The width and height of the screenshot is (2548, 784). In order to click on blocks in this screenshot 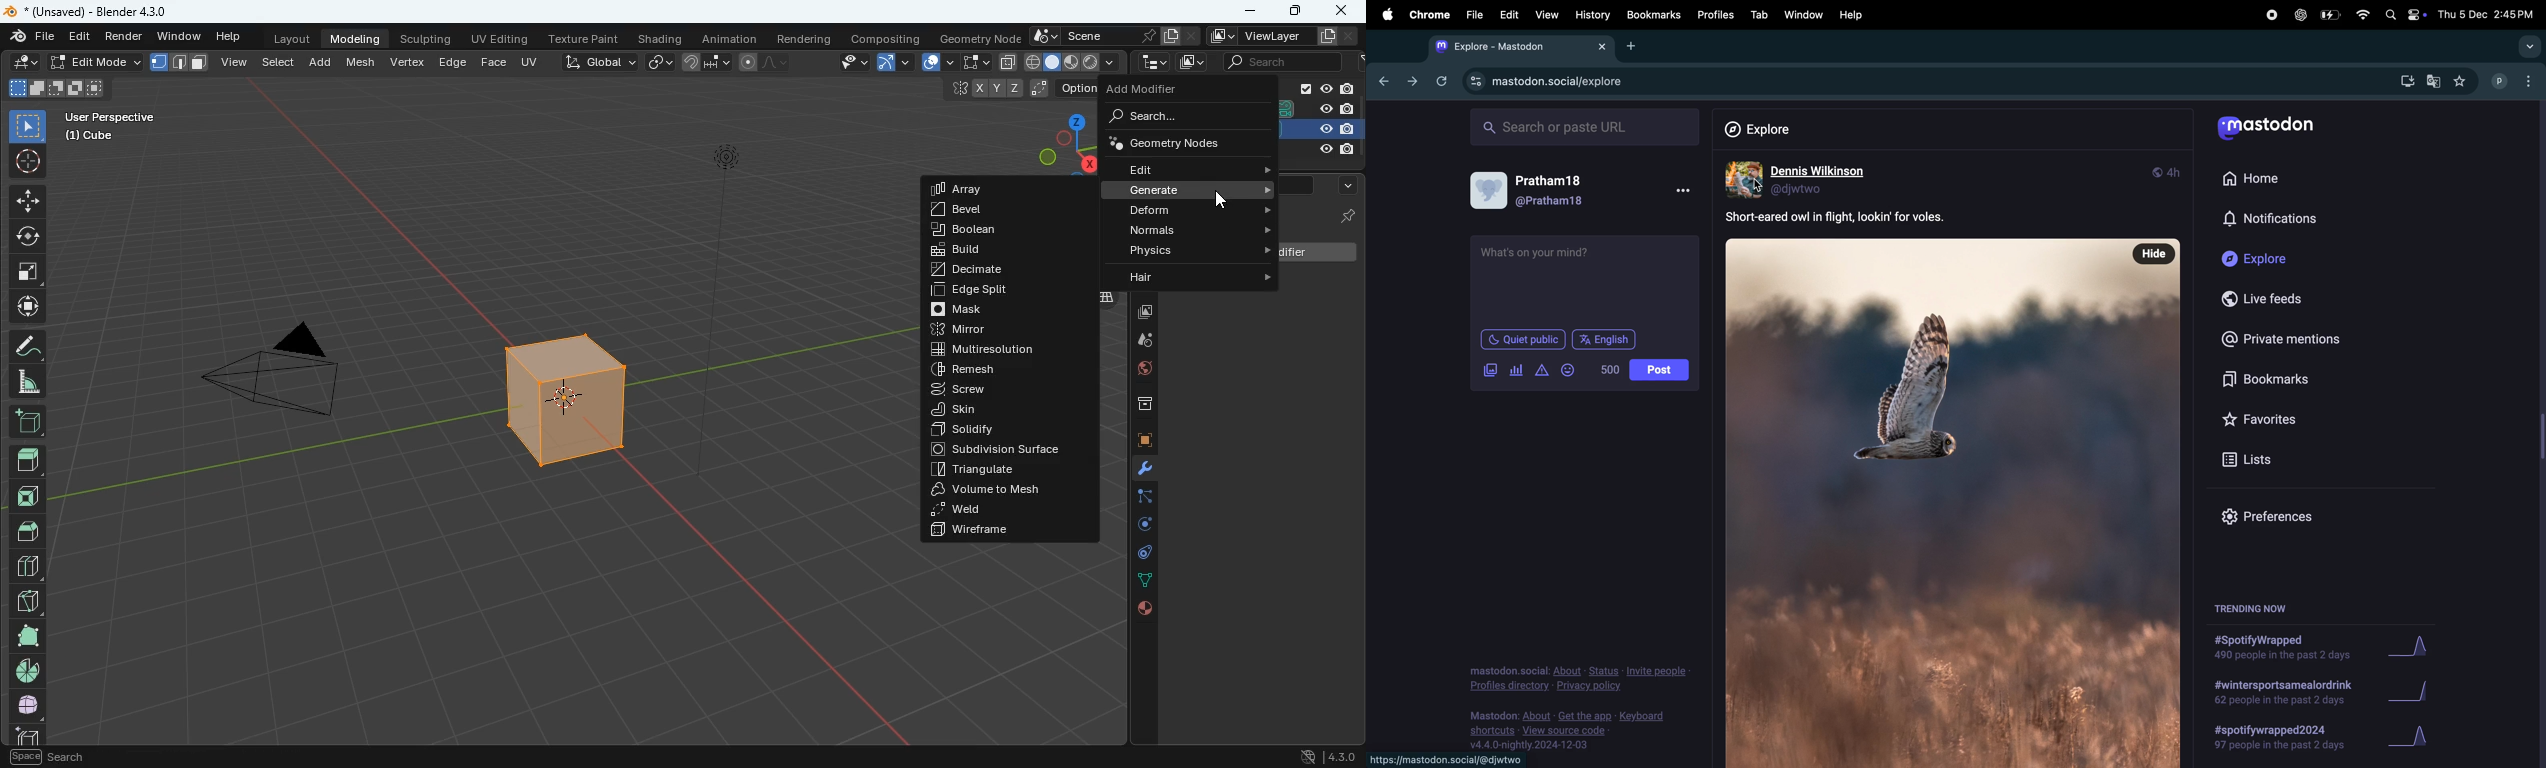, I will do `click(28, 569)`.